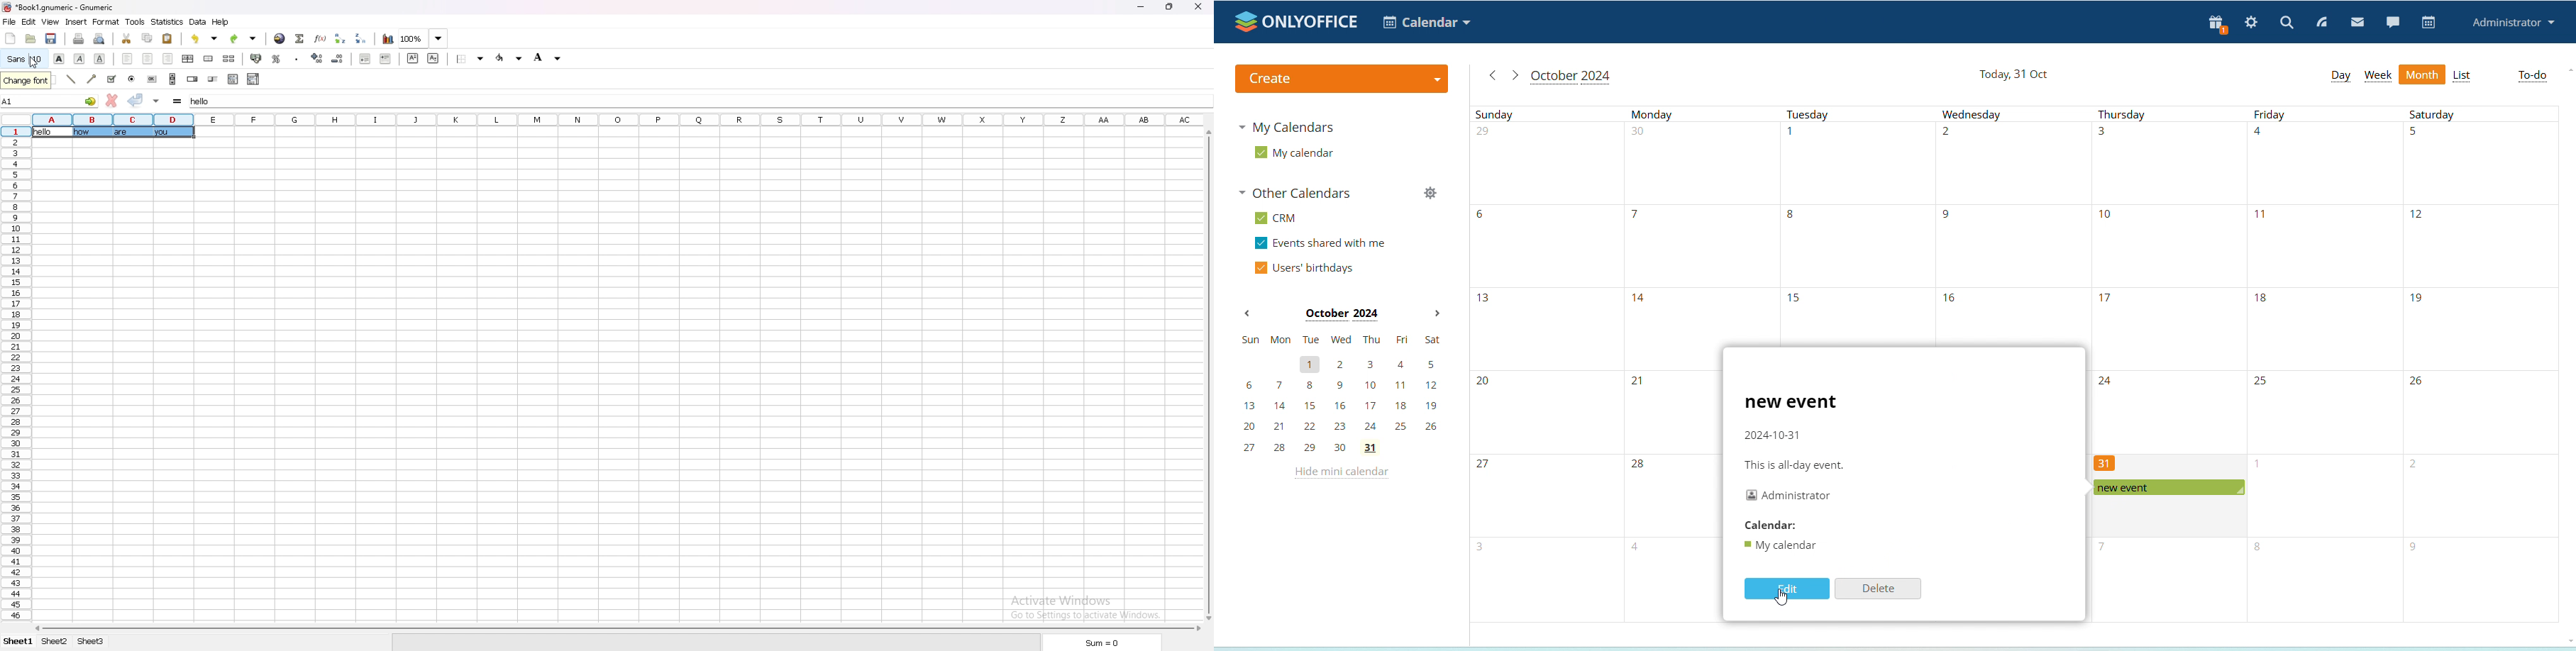 Image resolution: width=2576 pixels, height=672 pixels. I want to click on save, so click(52, 39).